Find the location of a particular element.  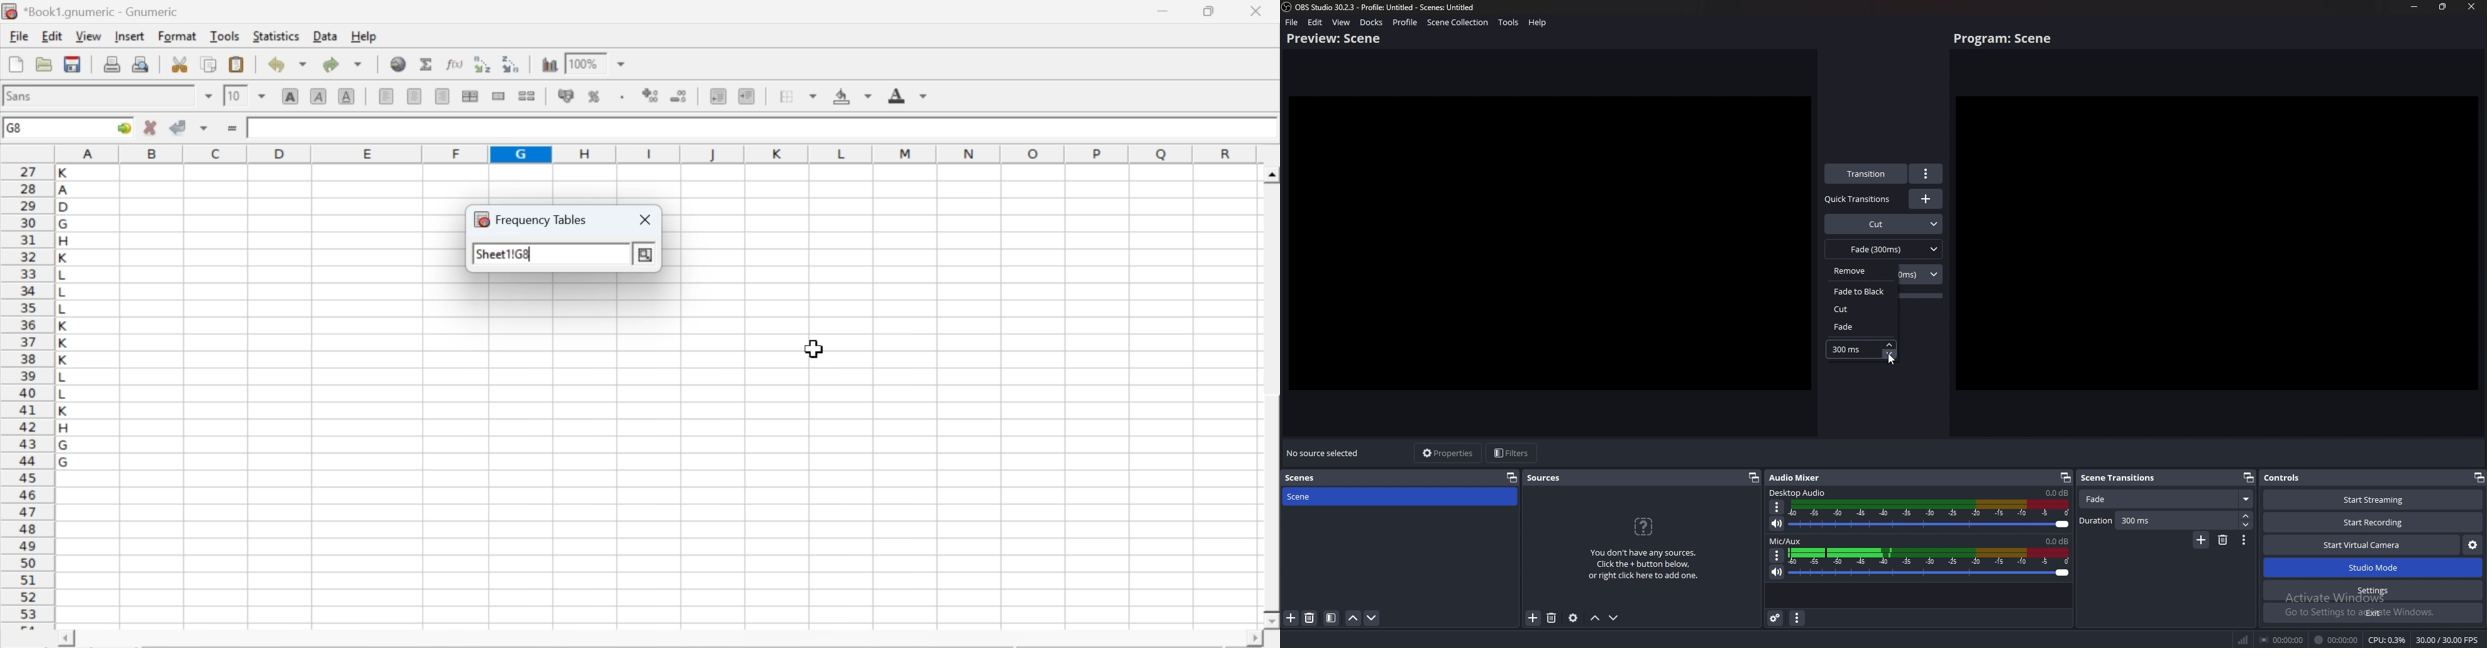

view is located at coordinates (1342, 22).